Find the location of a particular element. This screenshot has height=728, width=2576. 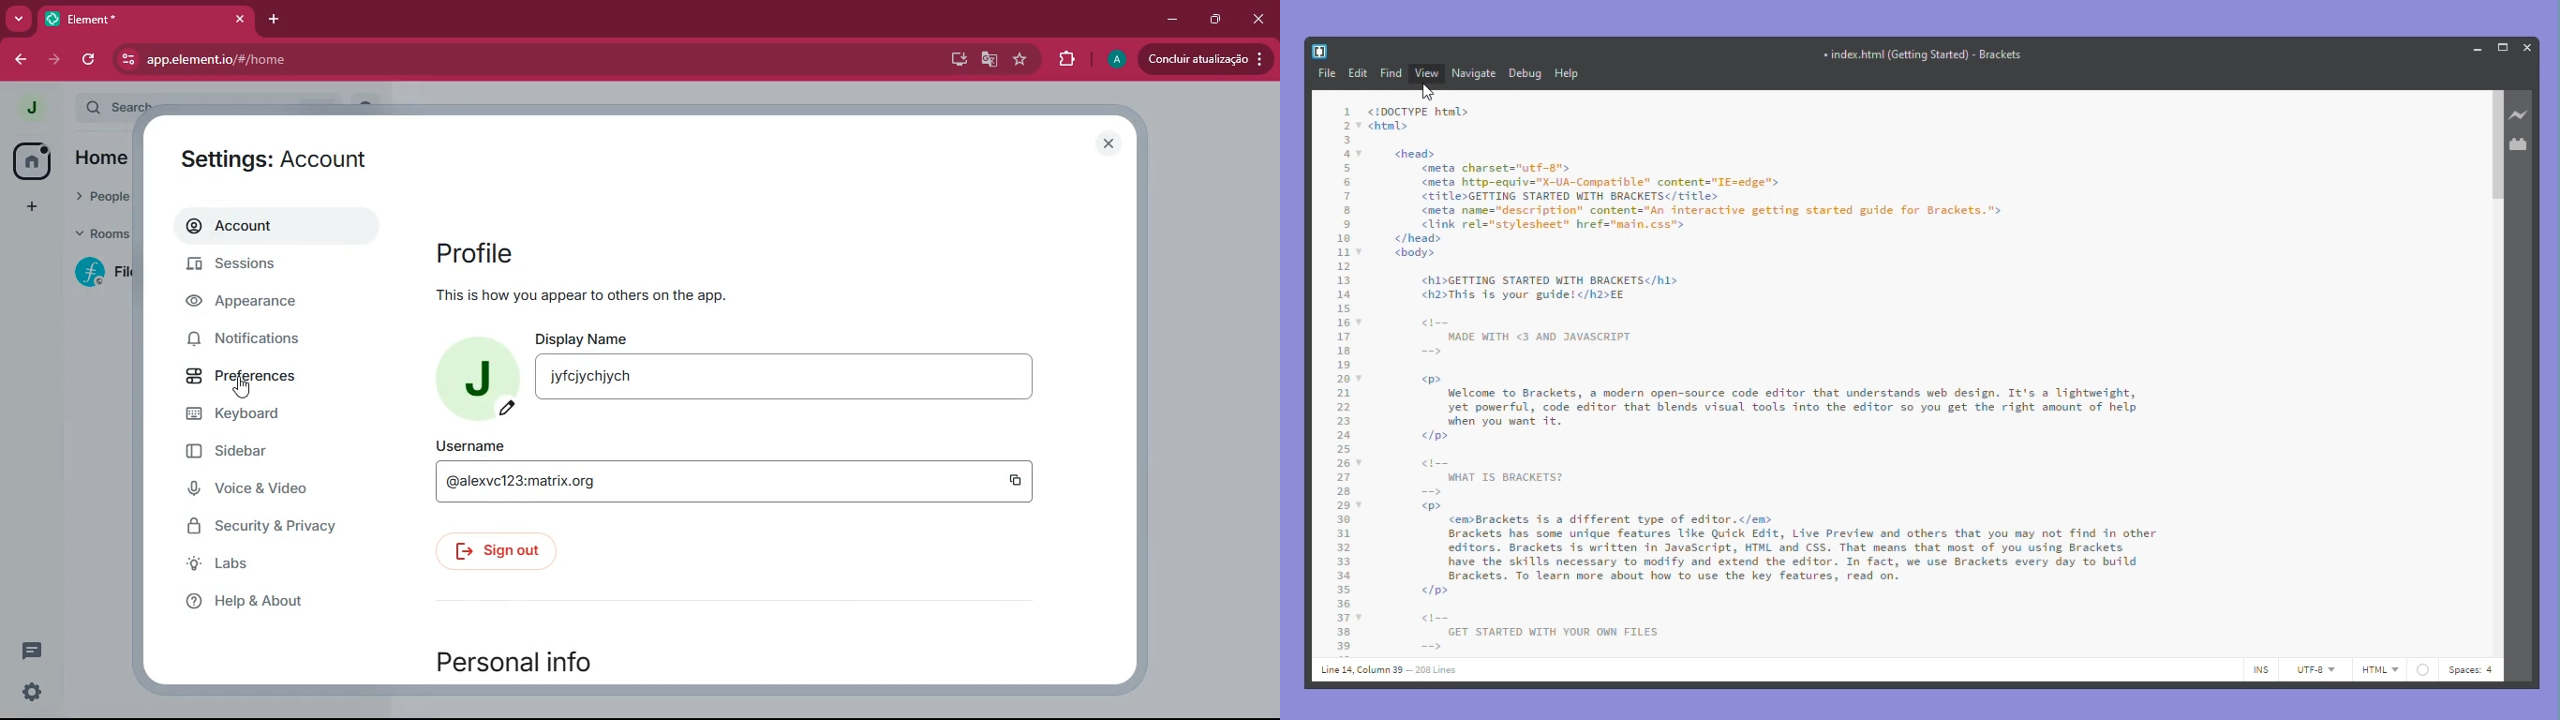

Navigate is located at coordinates (1475, 73).